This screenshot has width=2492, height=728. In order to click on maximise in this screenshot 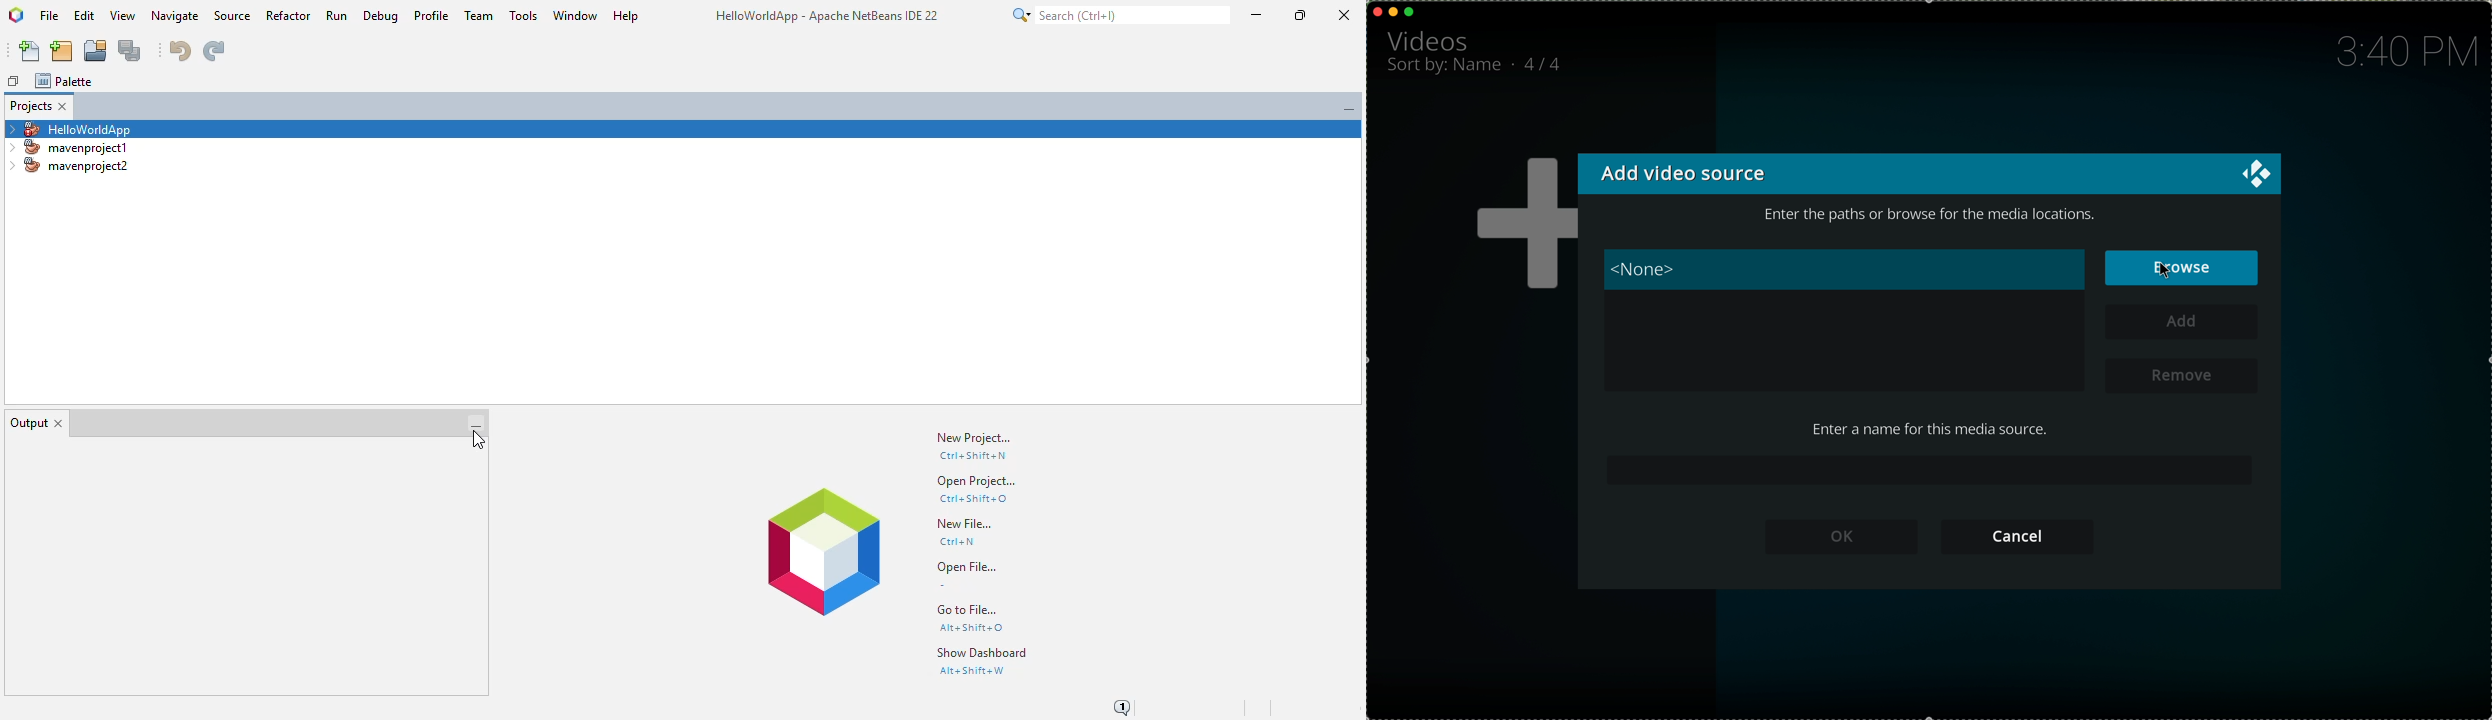, I will do `click(1410, 12)`.